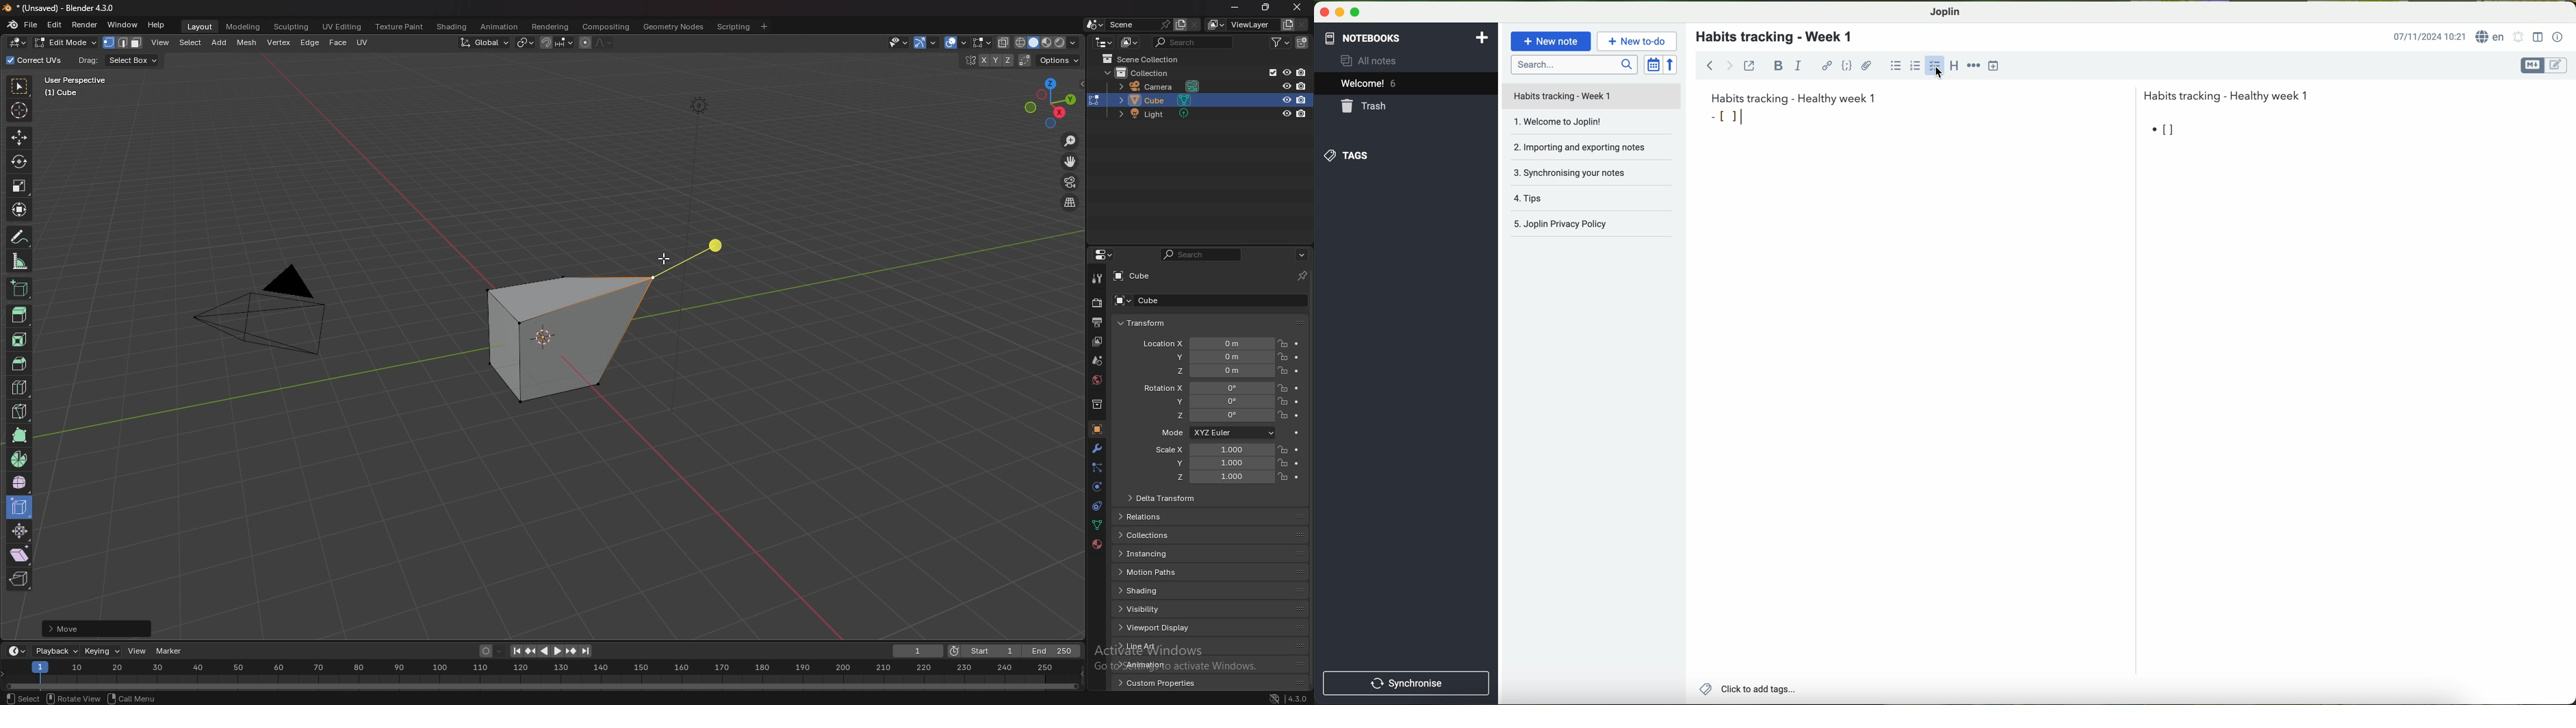  What do you see at coordinates (586, 43) in the screenshot?
I see `proportional editing object` at bounding box center [586, 43].